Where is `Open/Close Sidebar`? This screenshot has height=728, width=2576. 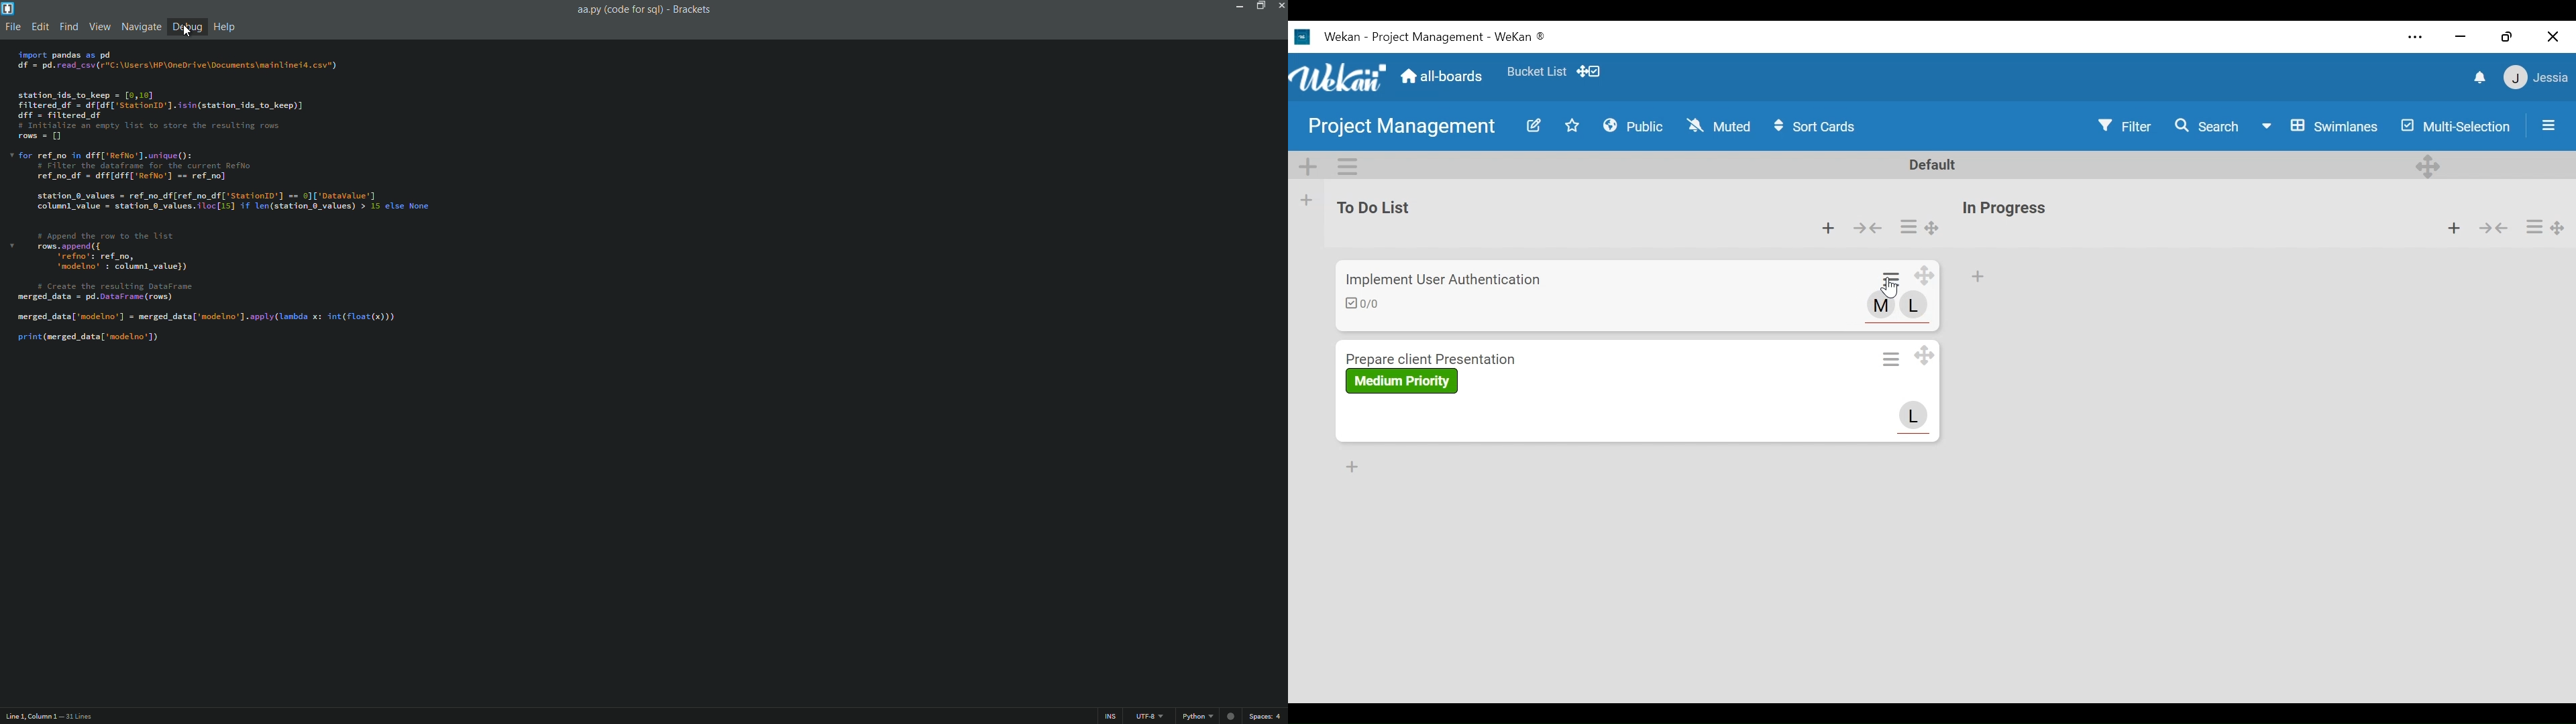 Open/Close Sidebar is located at coordinates (2546, 124).